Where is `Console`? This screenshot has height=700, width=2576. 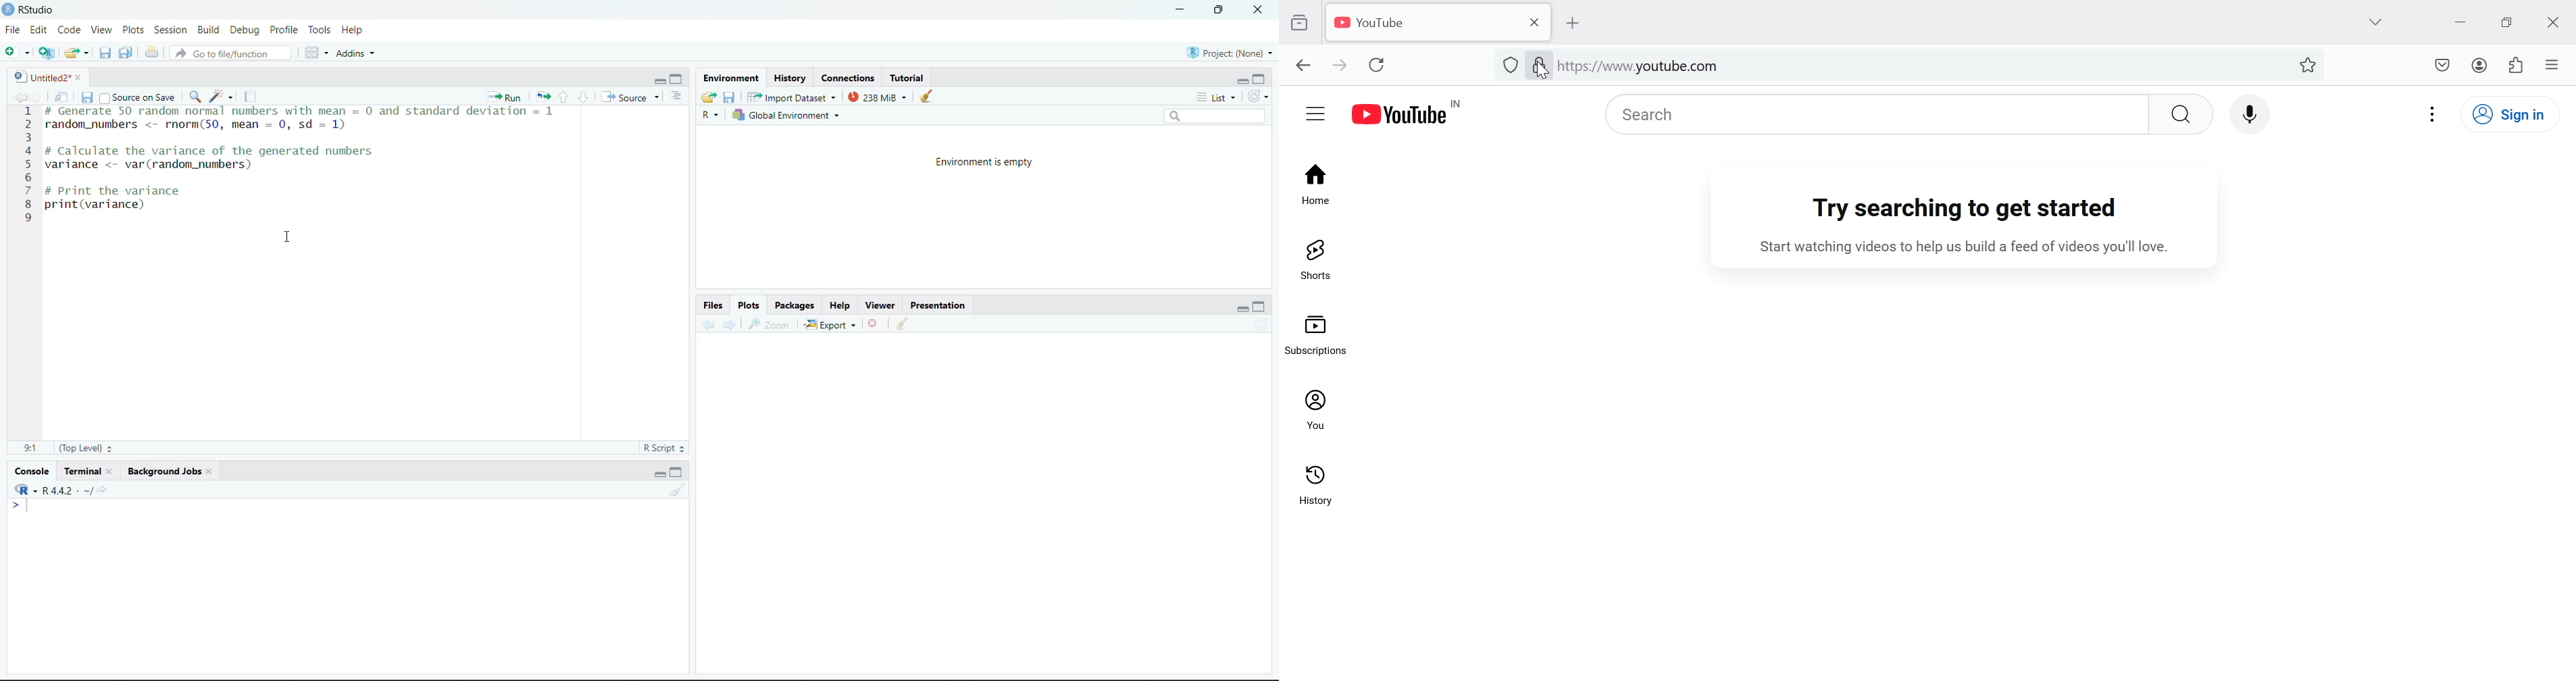
Console is located at coordinates (32, 472).